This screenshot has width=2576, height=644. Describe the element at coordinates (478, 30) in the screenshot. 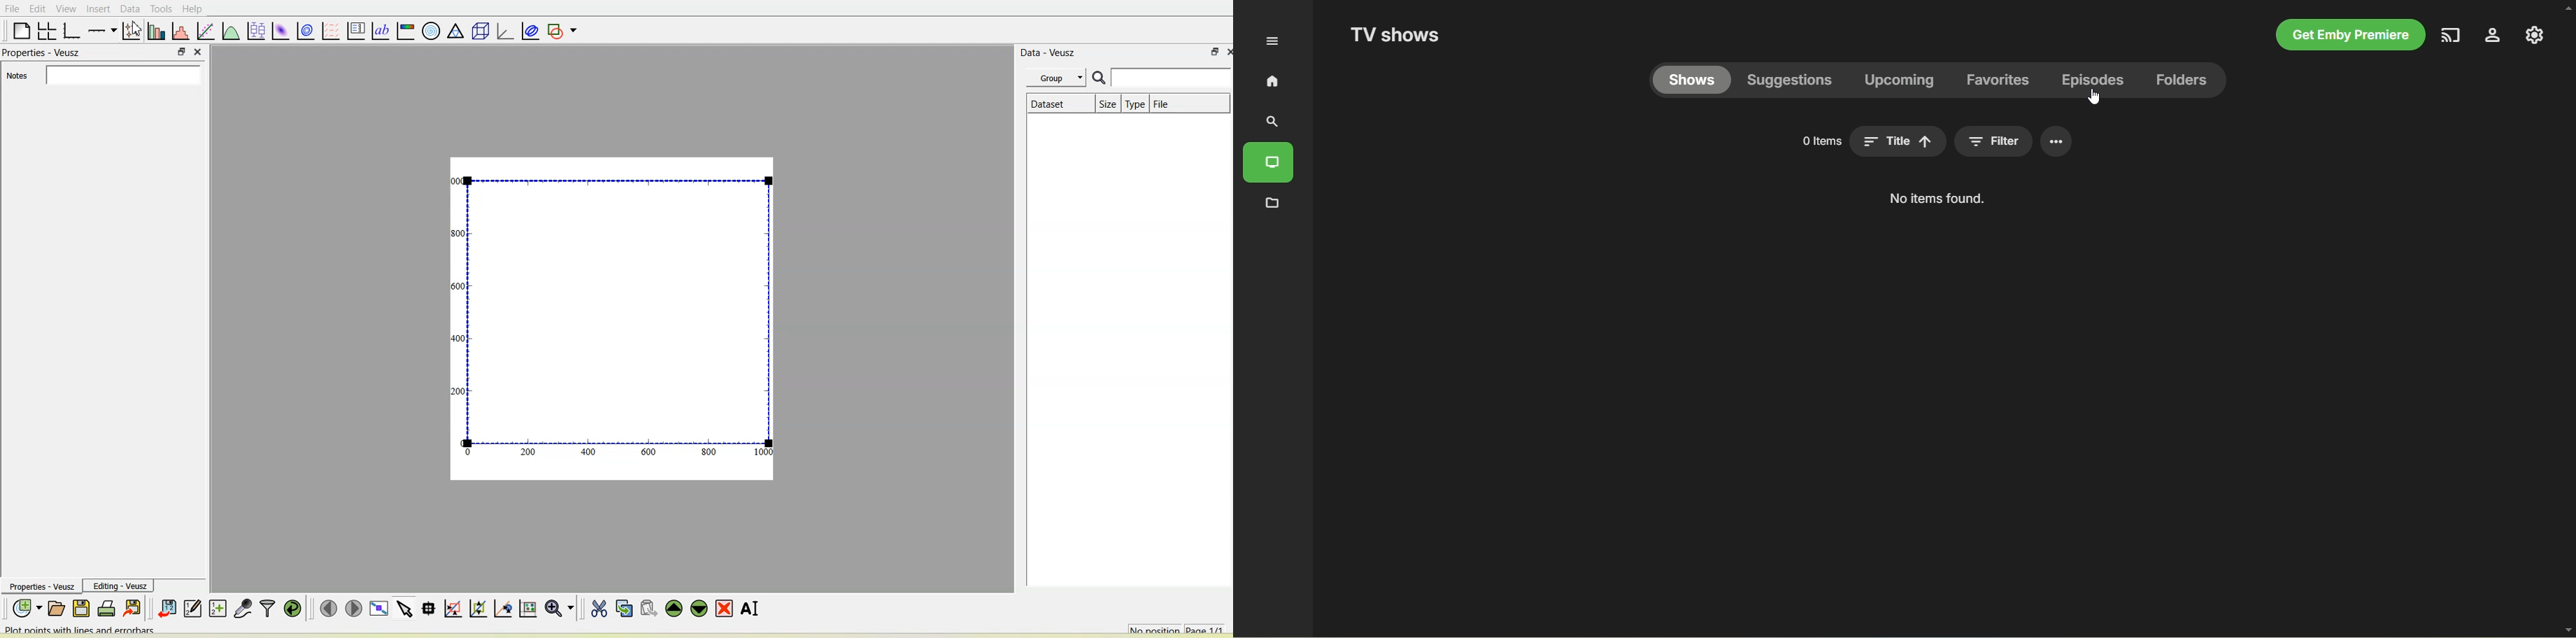

I see `3d scene` at that location.